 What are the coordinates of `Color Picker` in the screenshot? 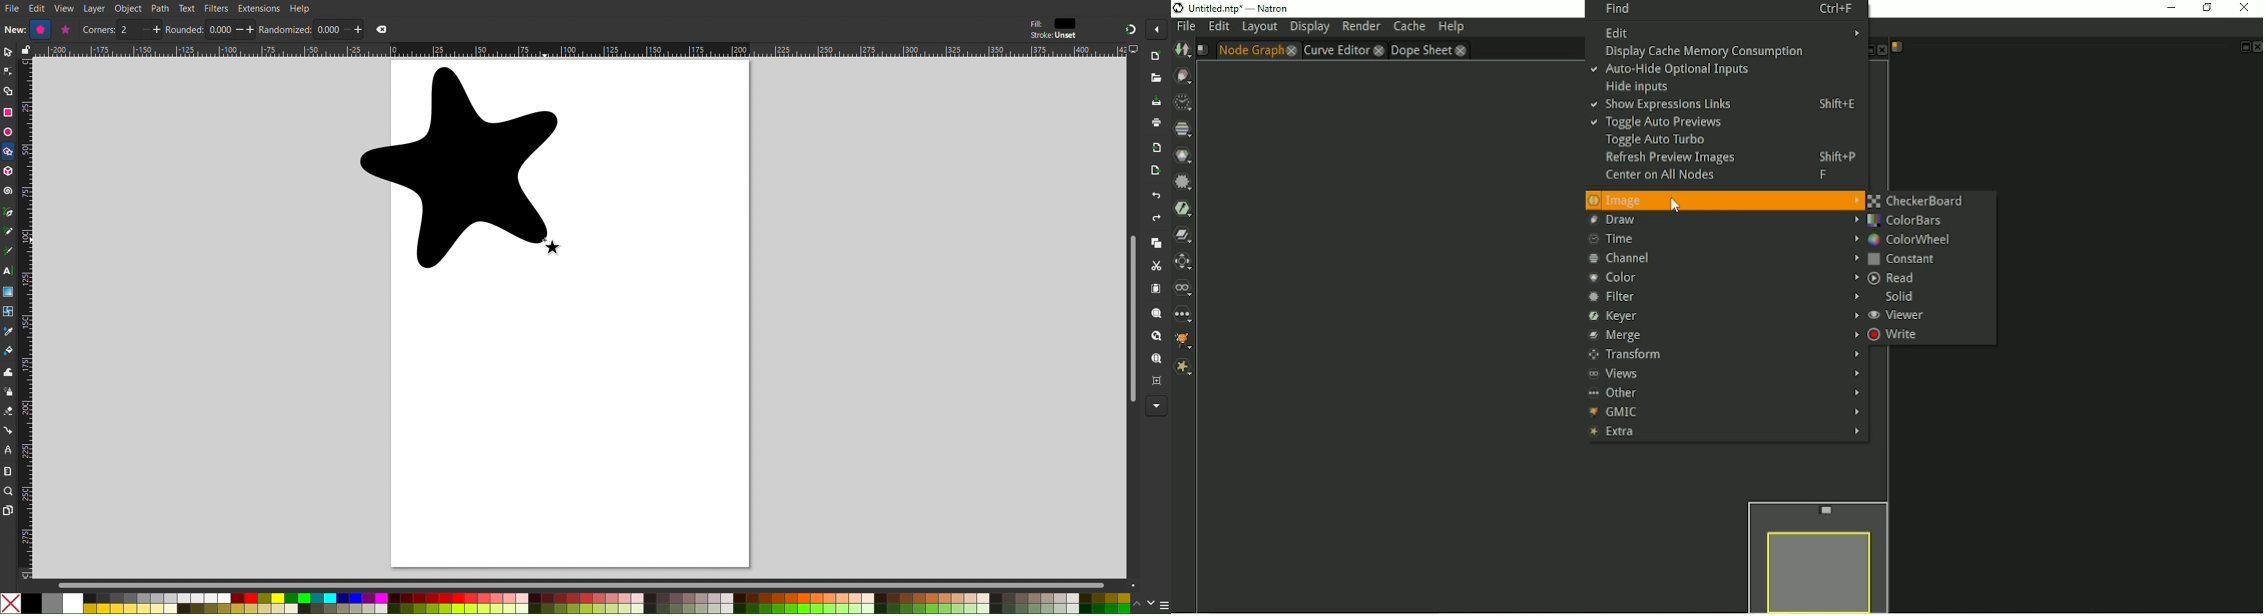 It's located at (9, 333).